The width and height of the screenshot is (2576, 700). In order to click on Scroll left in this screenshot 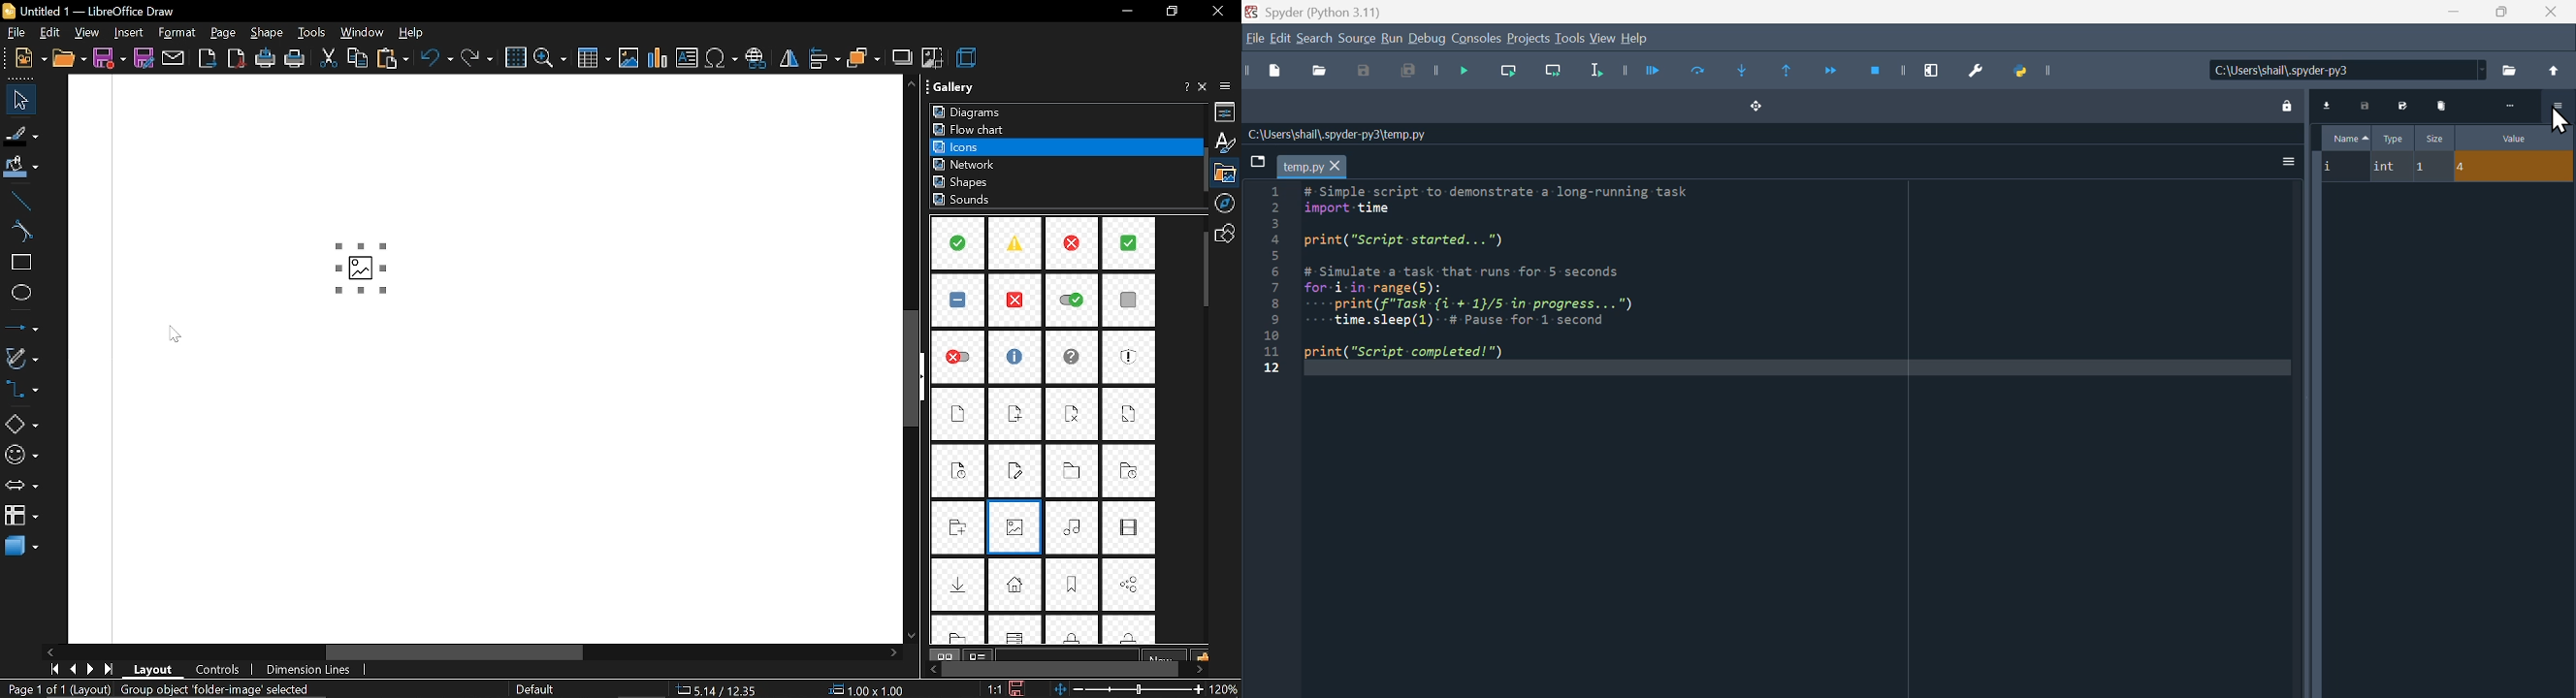, I will do `click(51, 650)`.